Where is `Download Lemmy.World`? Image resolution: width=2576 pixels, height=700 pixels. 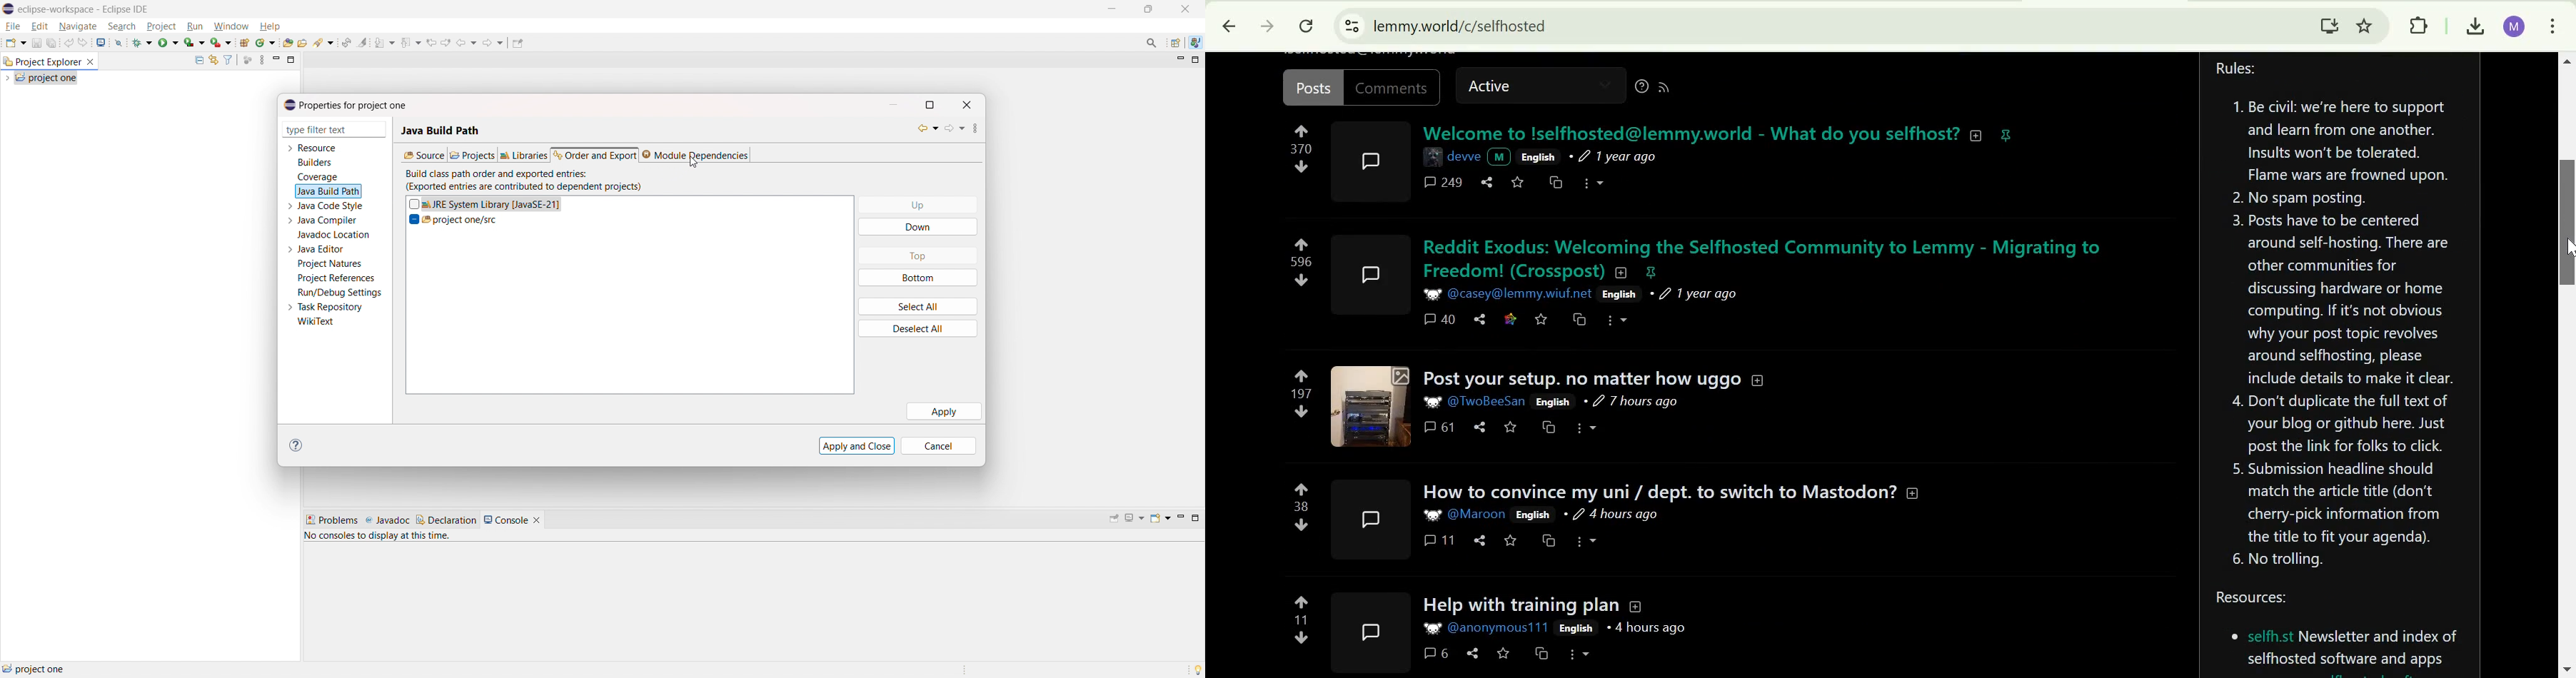
Download Lemmy.World is located at coordinates (2330, 24).